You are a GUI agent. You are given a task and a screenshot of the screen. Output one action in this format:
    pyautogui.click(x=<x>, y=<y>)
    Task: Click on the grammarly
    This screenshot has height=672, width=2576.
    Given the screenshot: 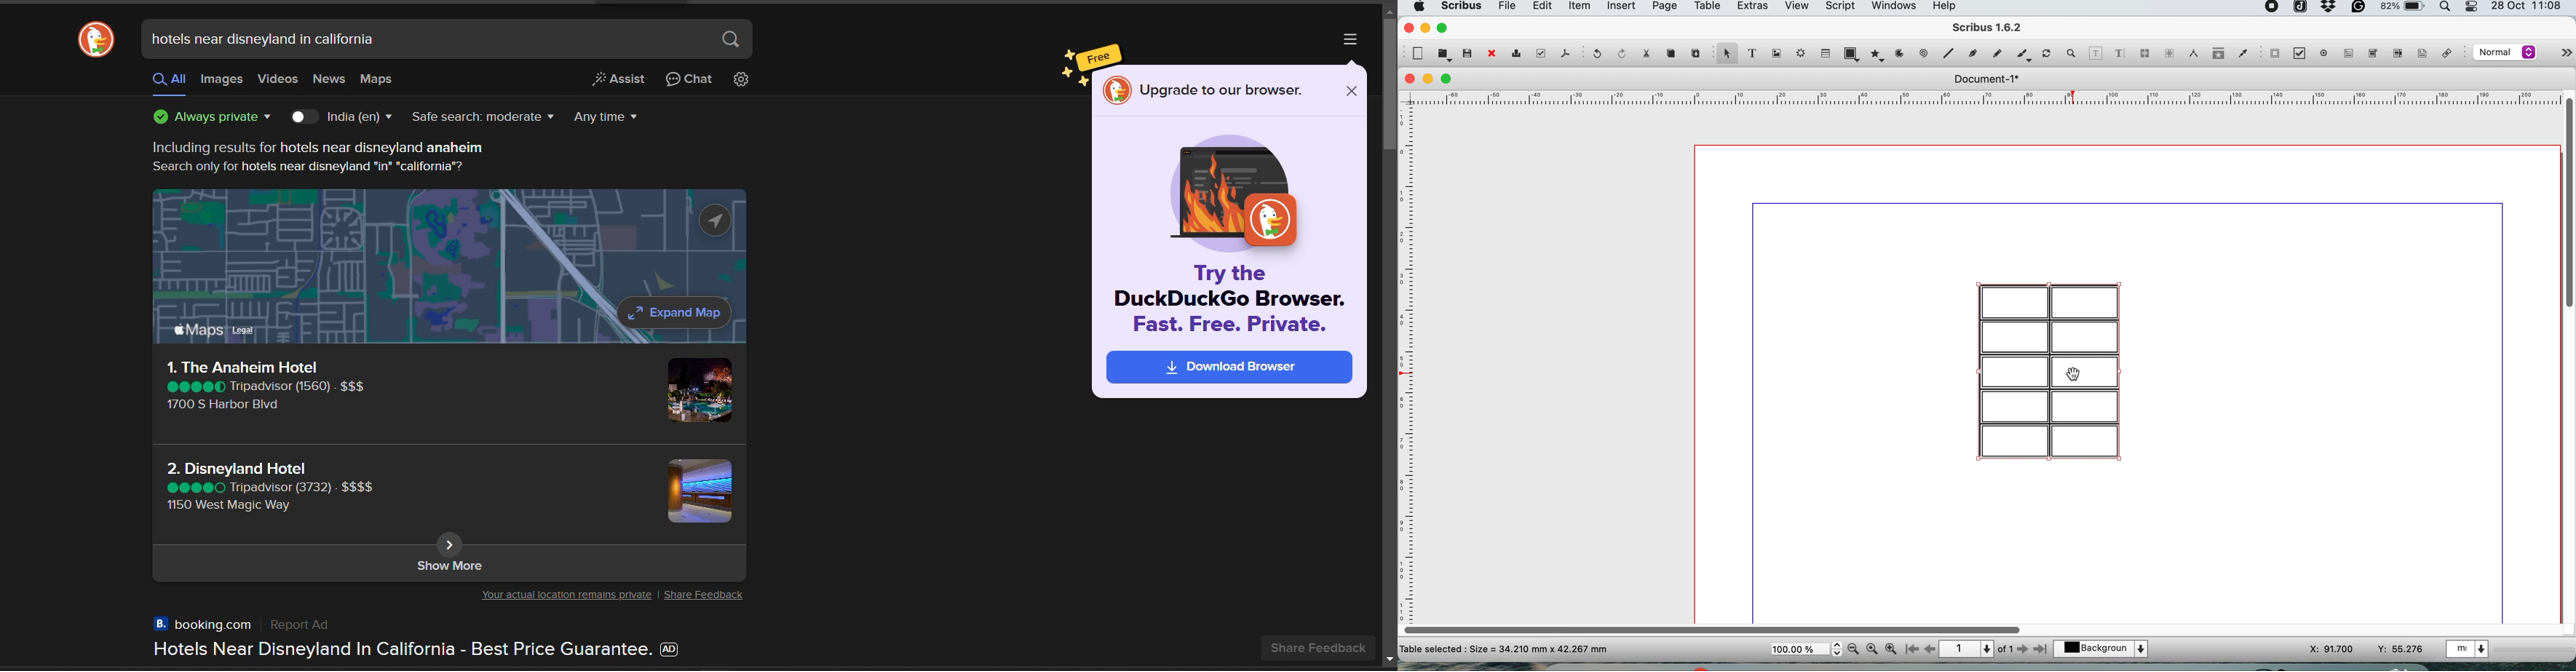 What is the action you would take?
    pyautogui.click(x=2360, y=9)
    